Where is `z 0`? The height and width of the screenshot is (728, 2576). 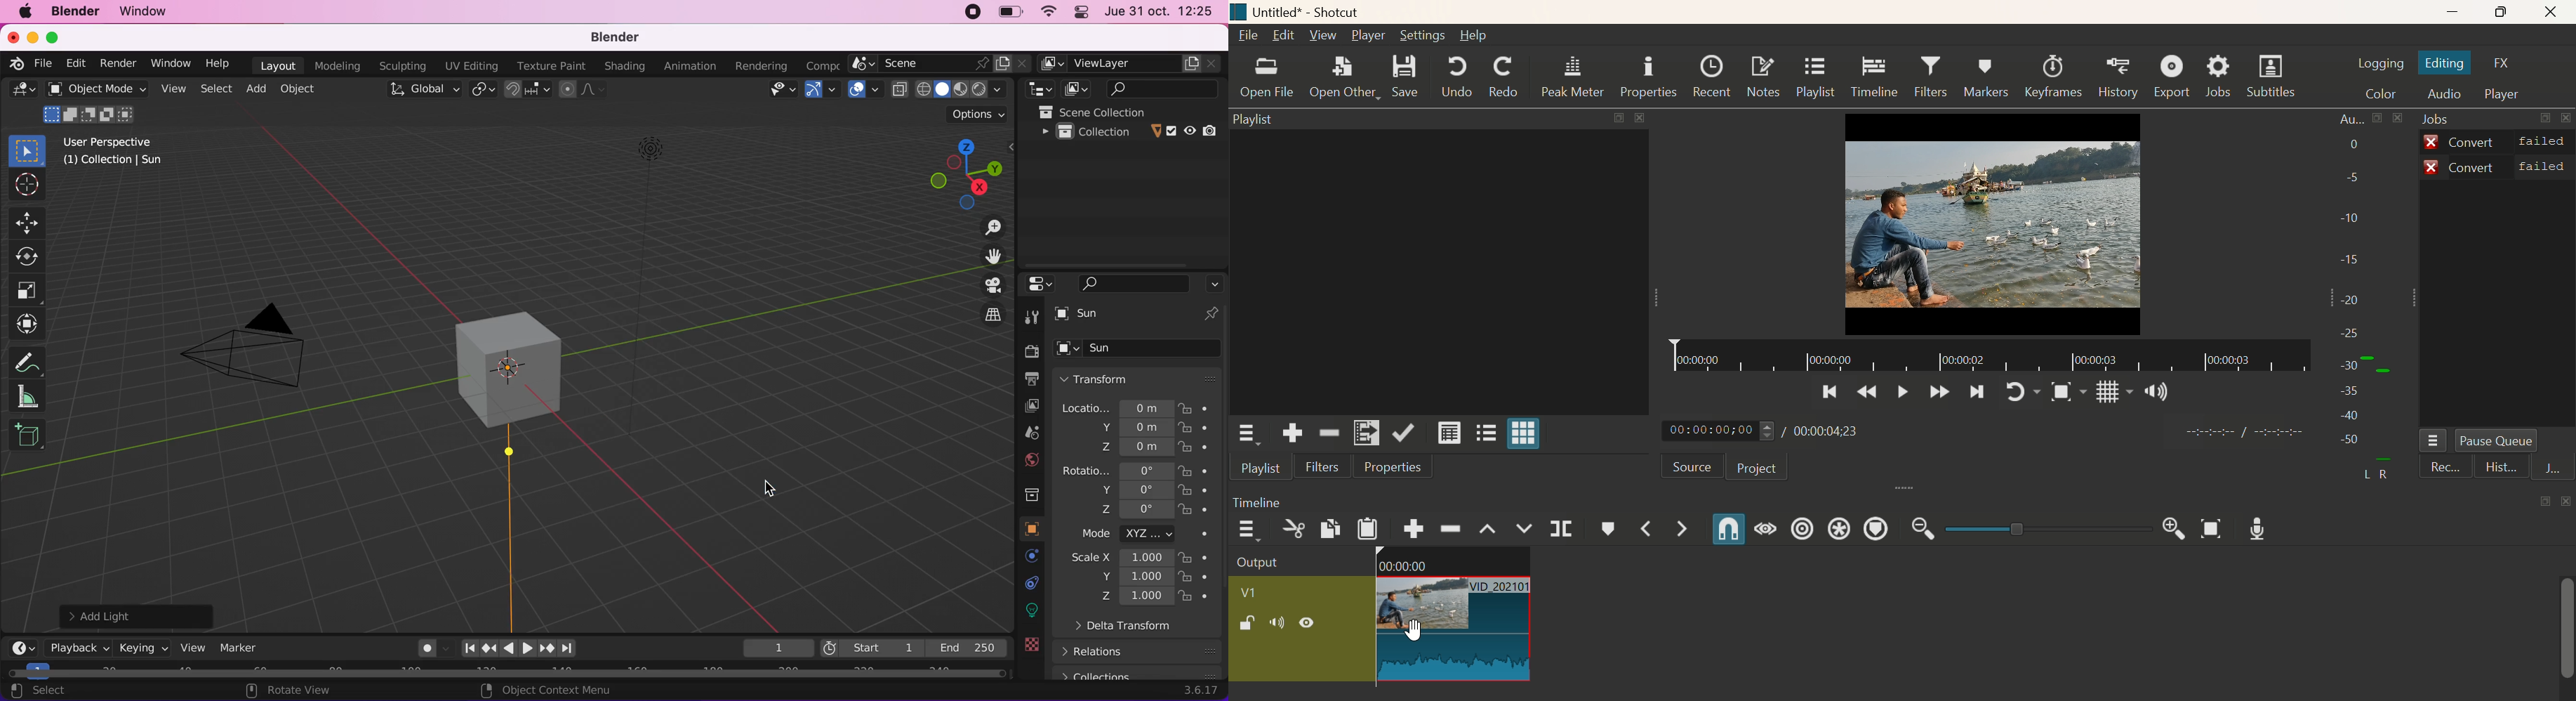 z 0 is located at coordinates (1133, 511).